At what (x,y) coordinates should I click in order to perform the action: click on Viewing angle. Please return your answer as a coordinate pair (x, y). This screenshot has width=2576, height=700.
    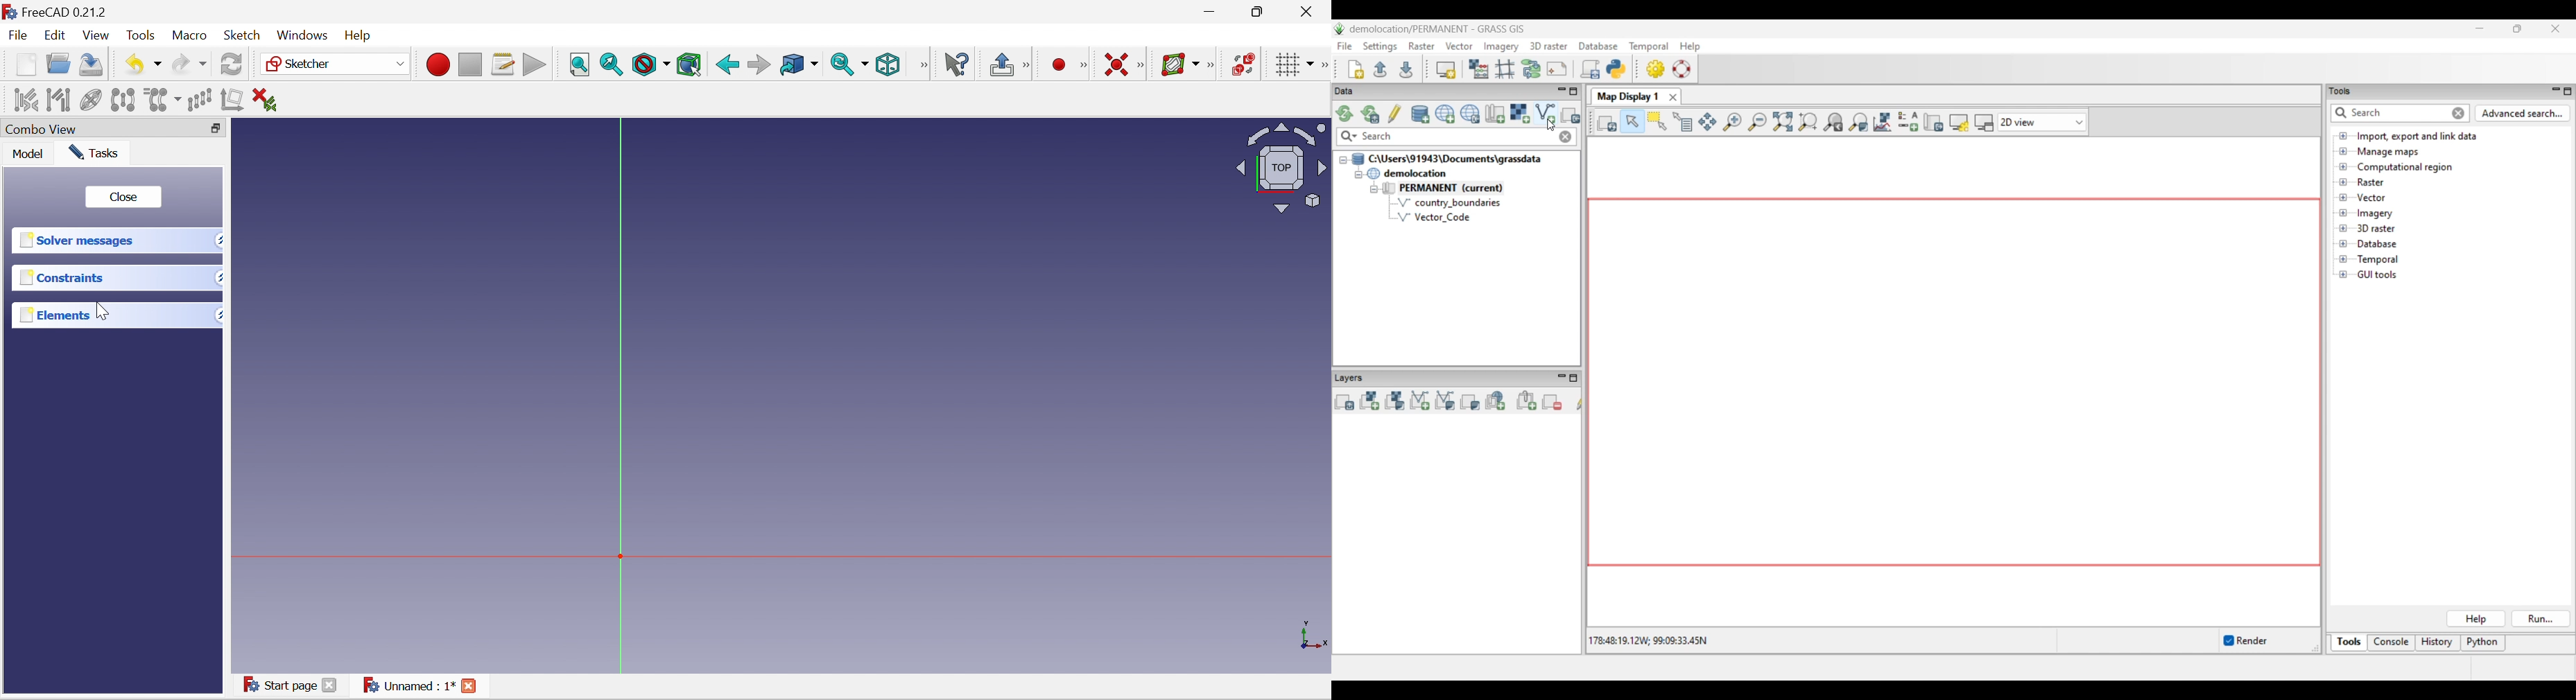
    Looking at the image, I should click on (1280, 170).